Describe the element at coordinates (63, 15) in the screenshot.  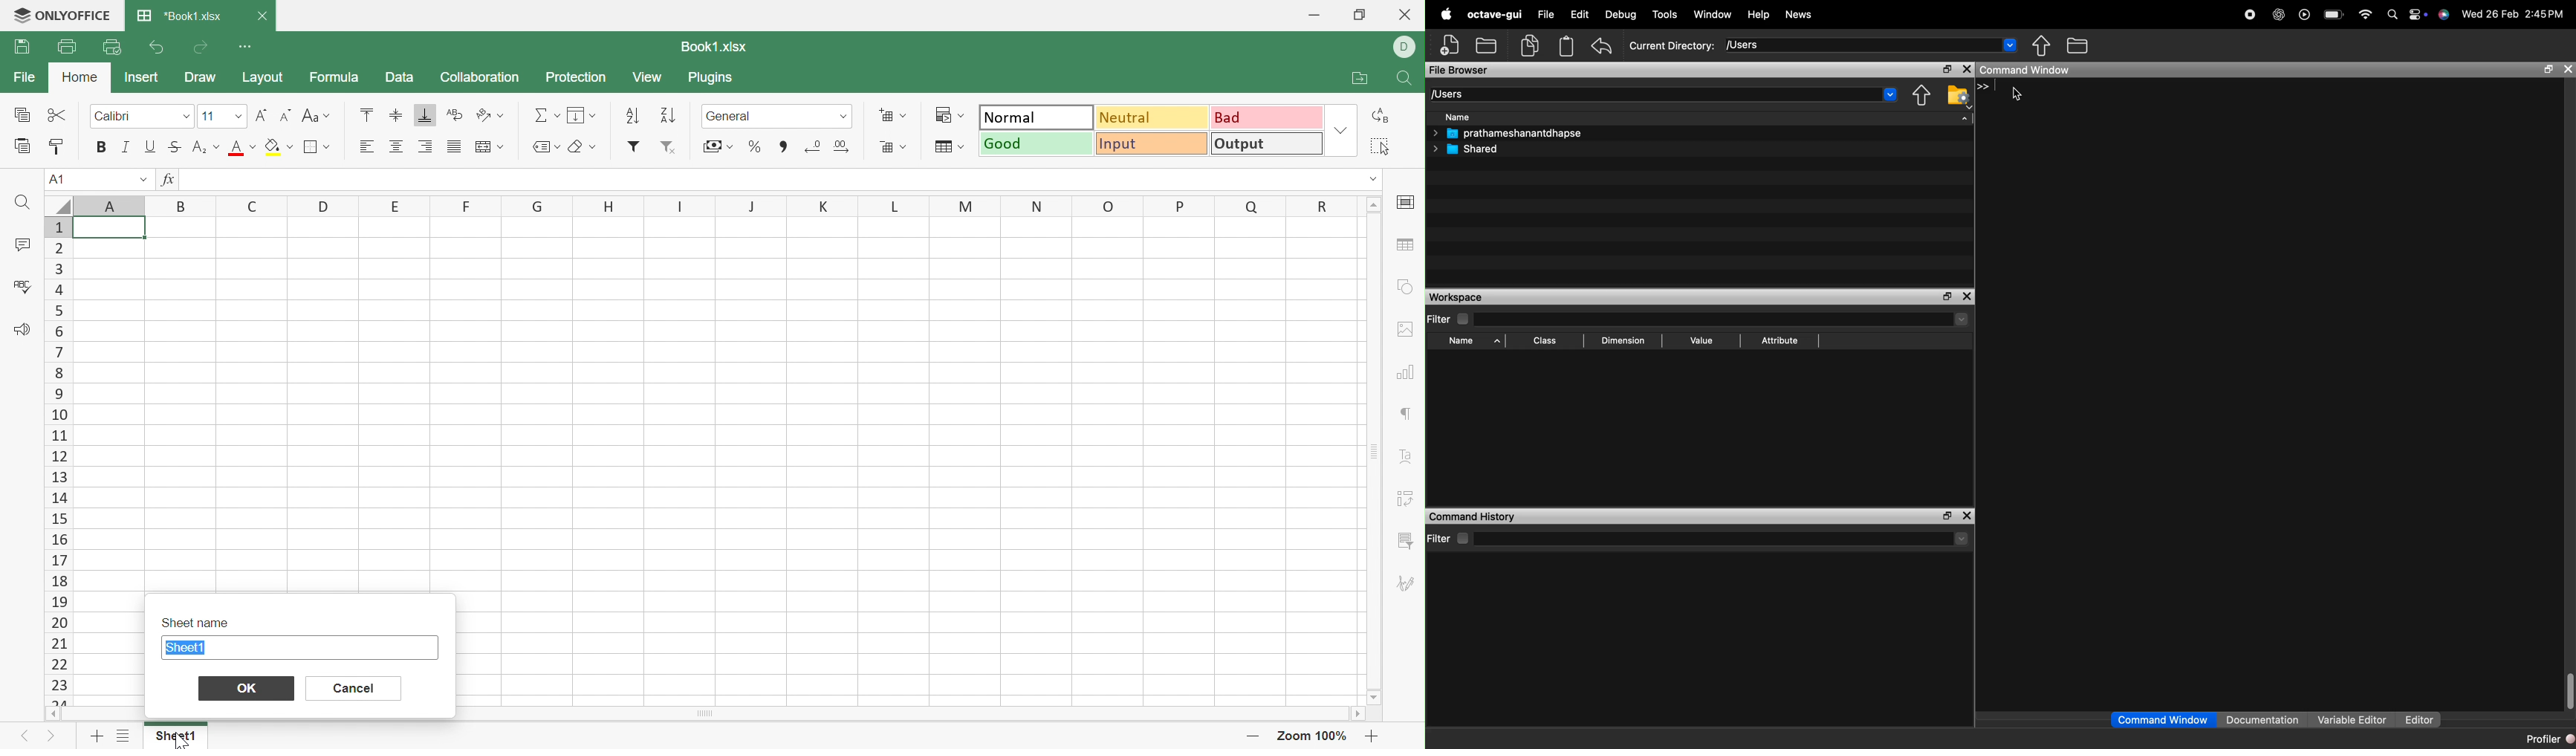
I see `ONLYOFFICE` at that location.